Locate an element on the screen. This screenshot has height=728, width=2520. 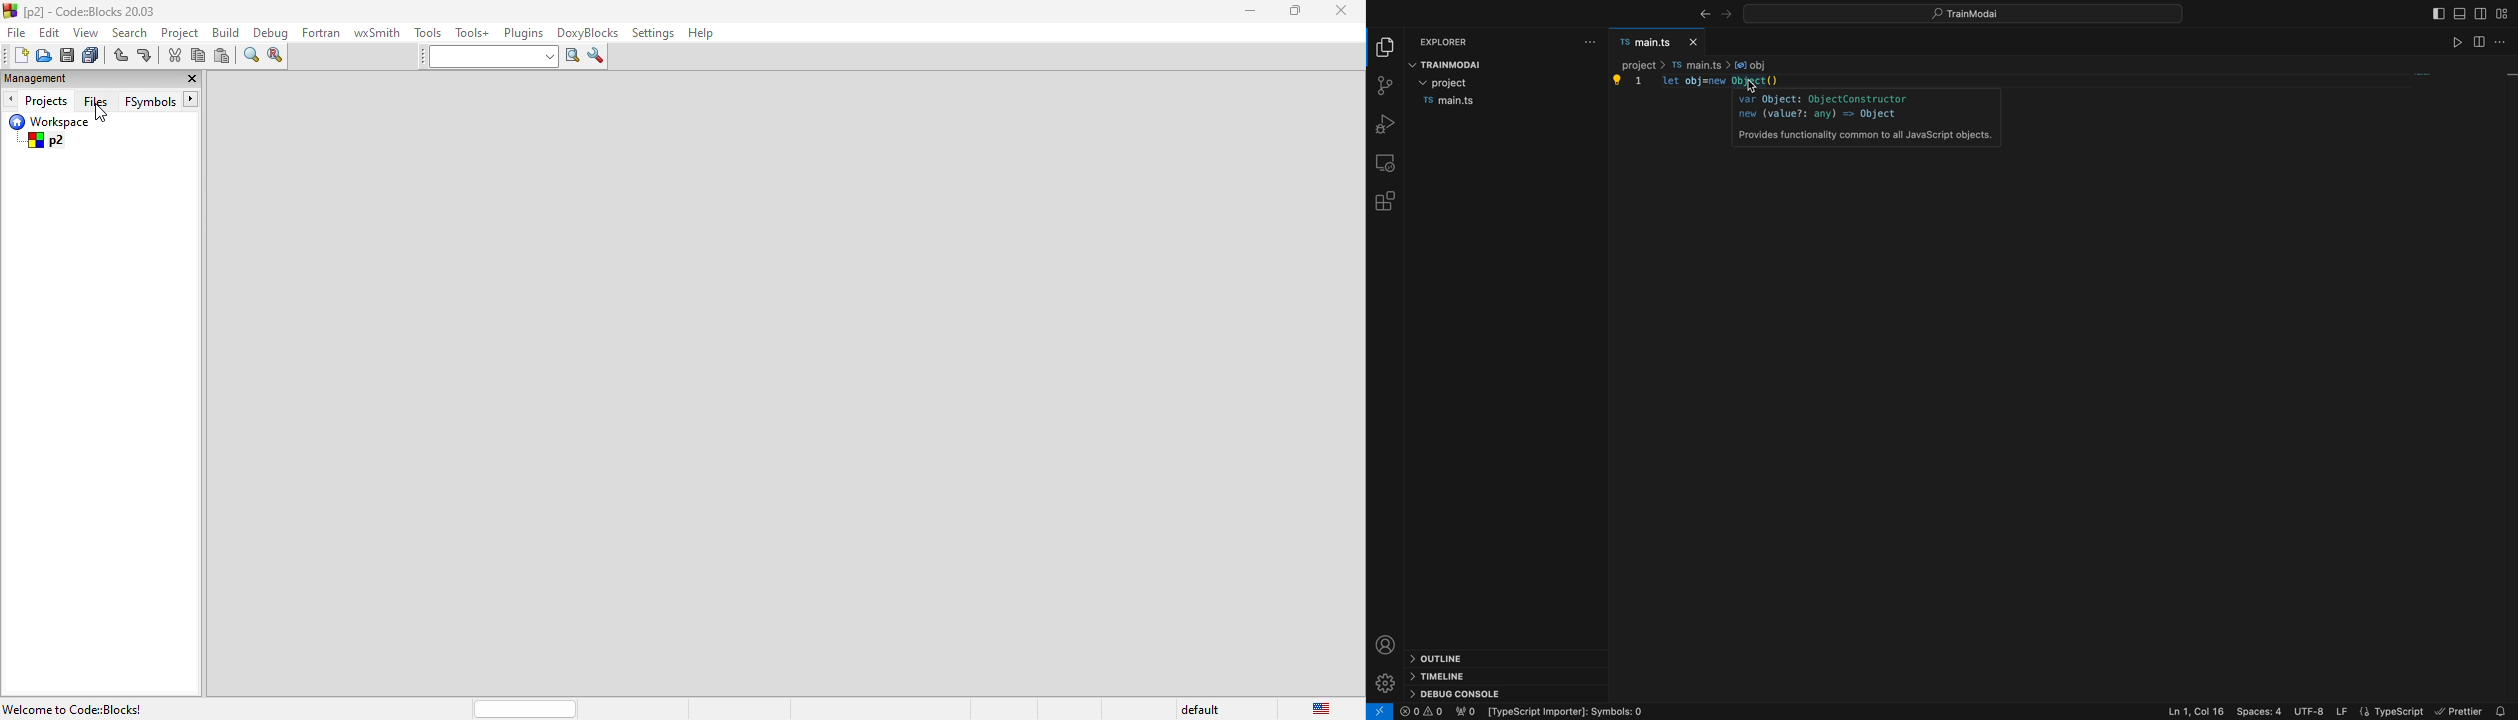
replace is located at coordinates (275, 57).